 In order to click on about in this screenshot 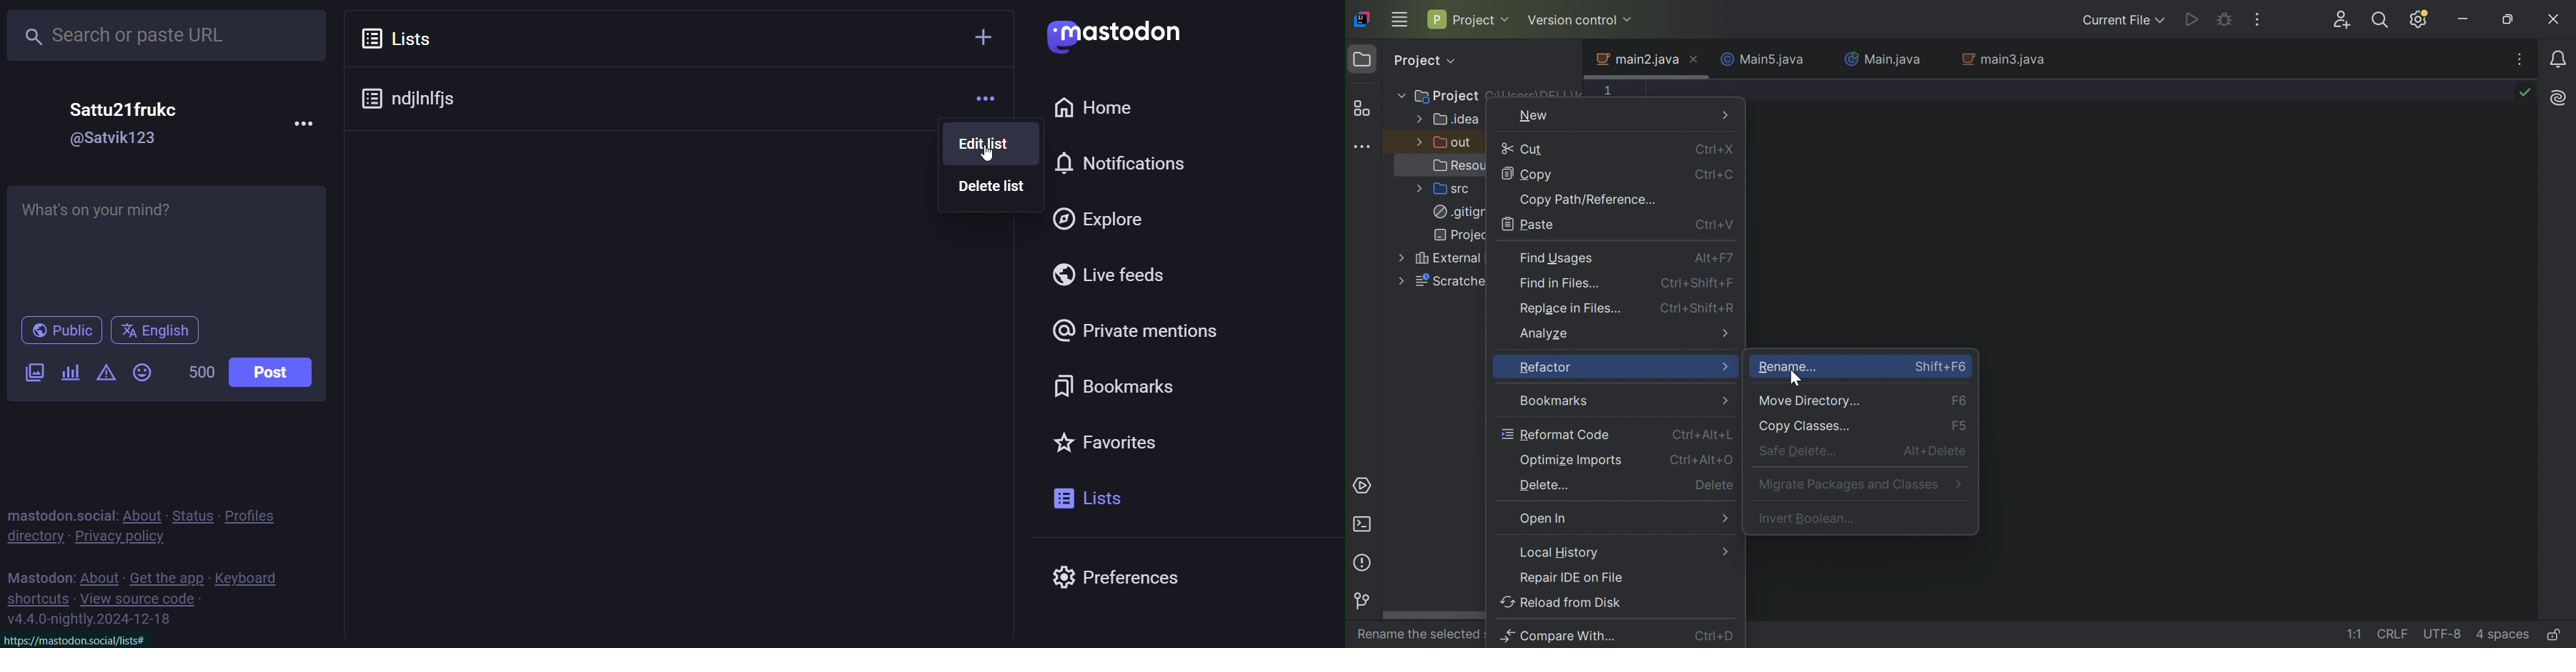, I will do `click(142, 514)`.